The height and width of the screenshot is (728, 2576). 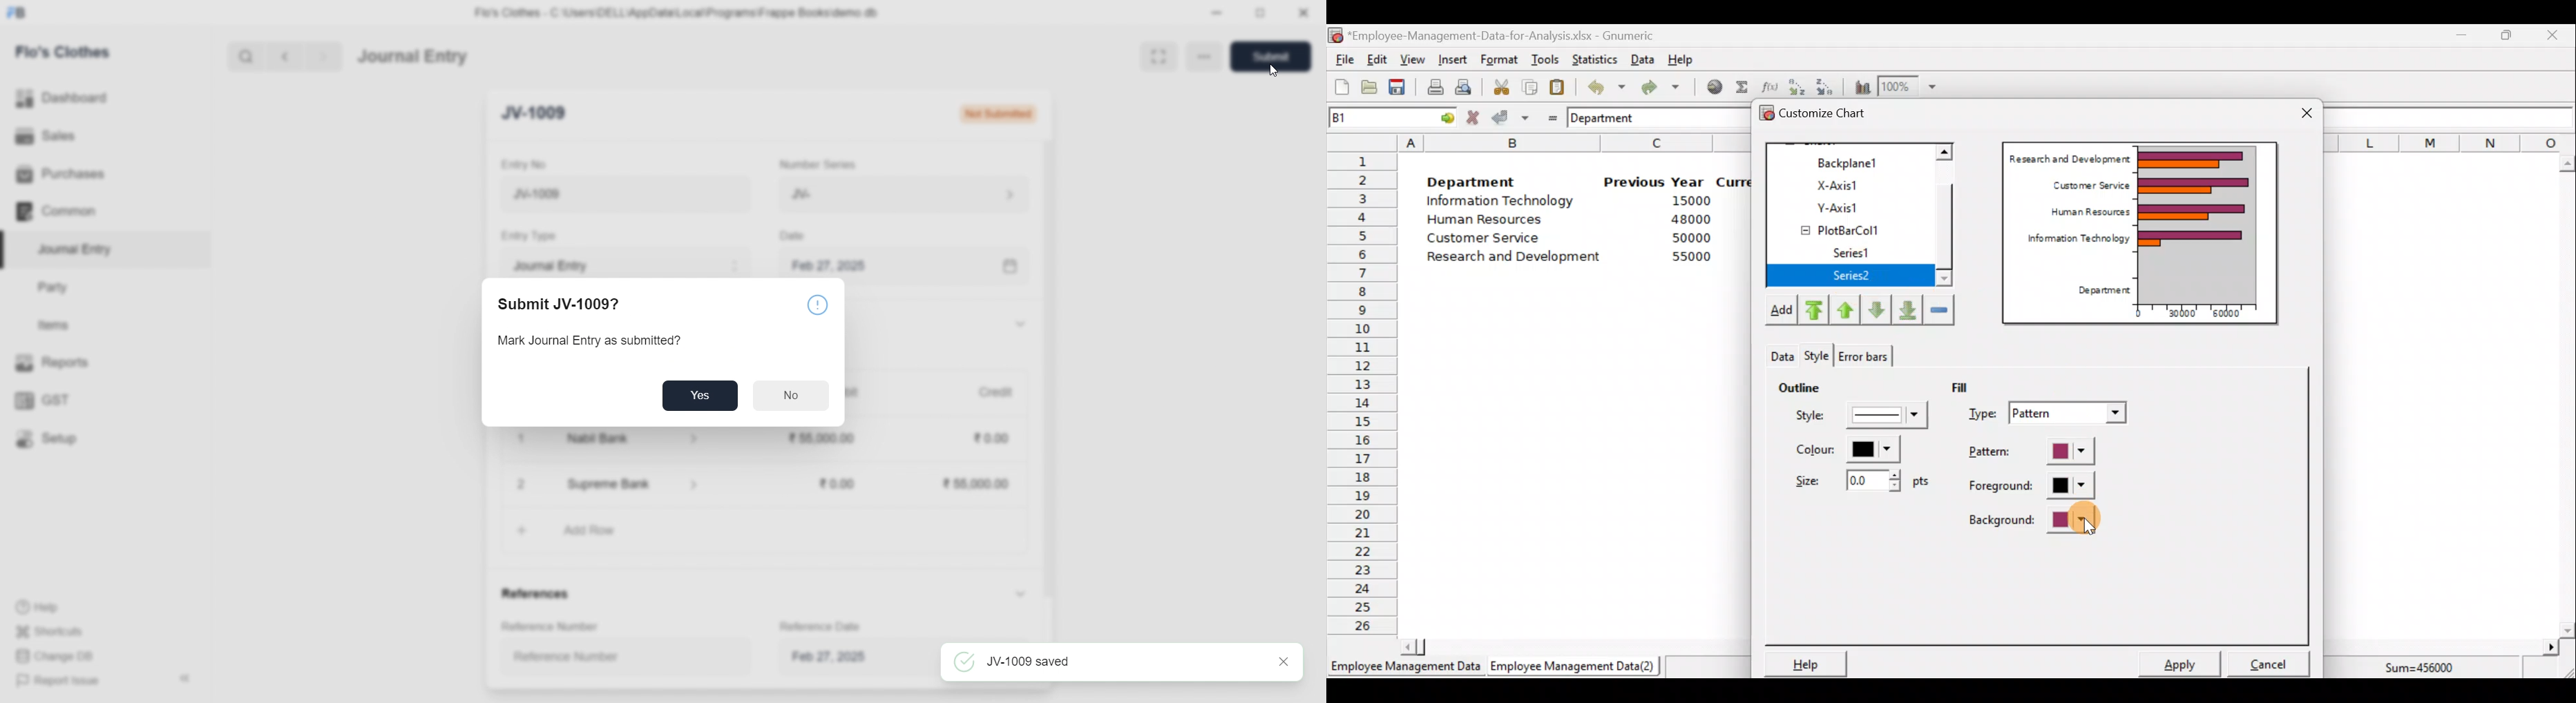 What do you see at coordinates (1695, 238) in the screenshot?
I see `50000` at bounding box center [1695, 238].